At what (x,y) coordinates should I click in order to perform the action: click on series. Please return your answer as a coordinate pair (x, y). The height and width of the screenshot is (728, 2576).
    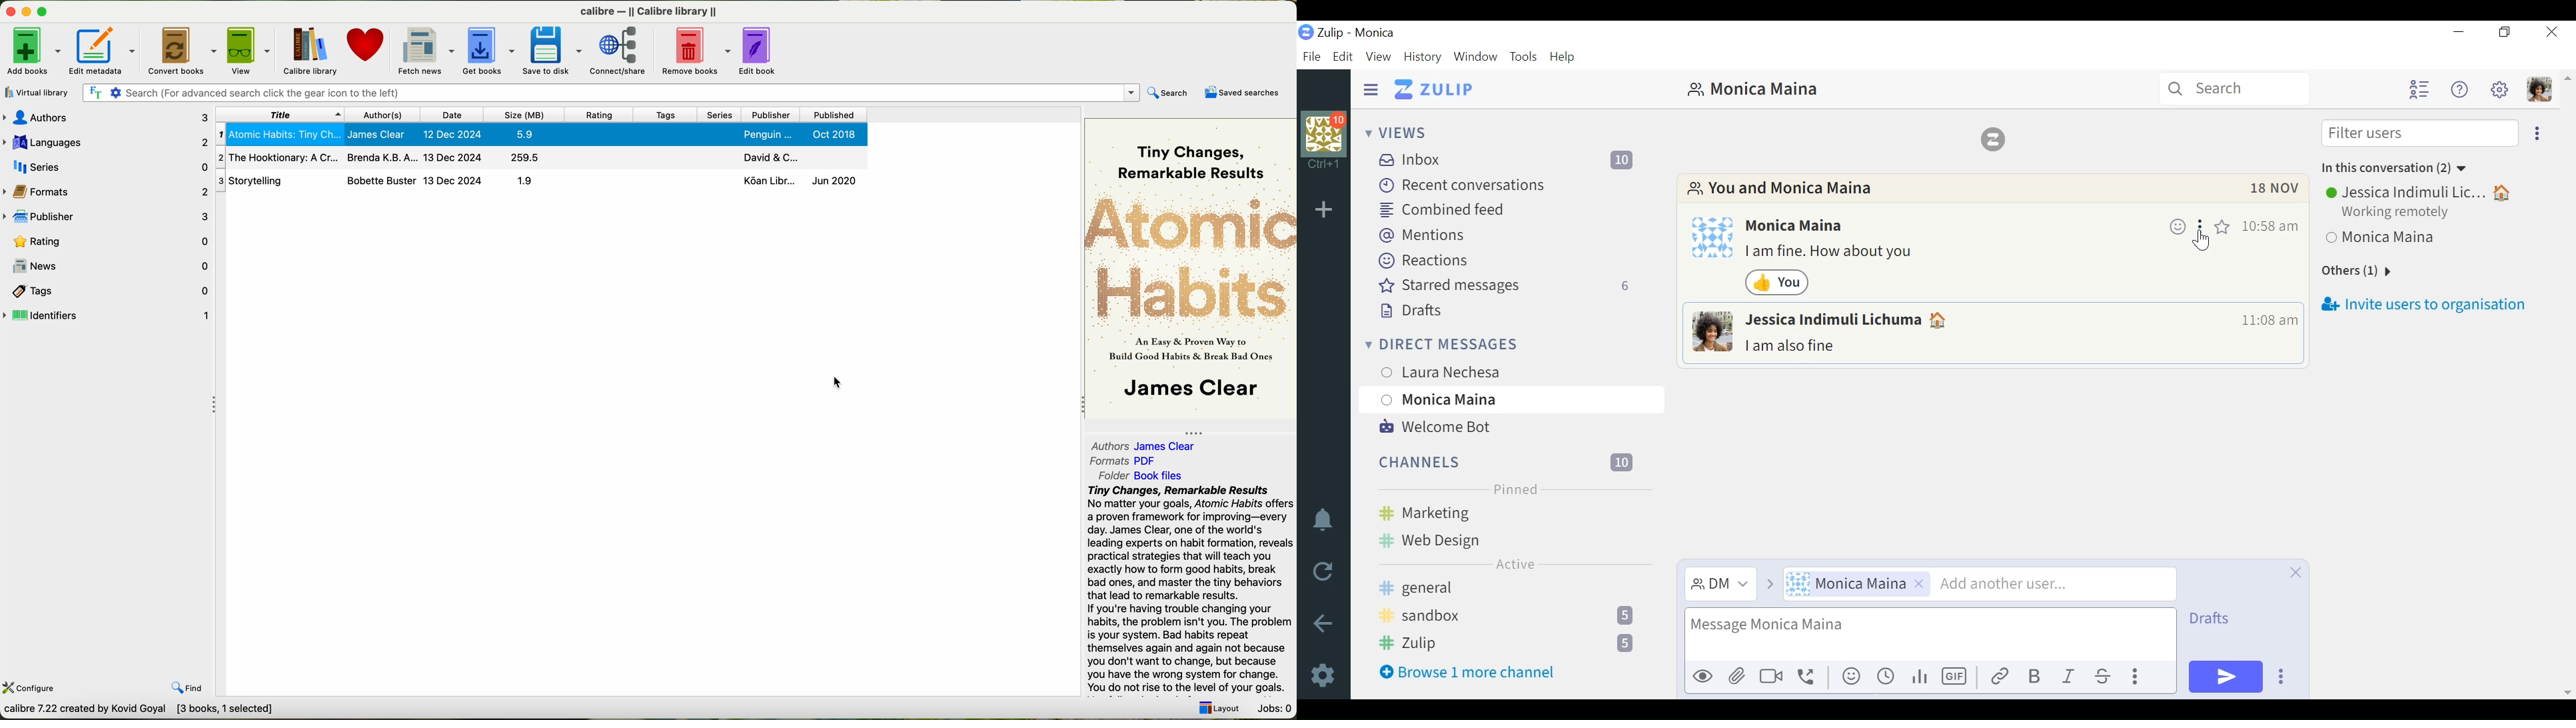
    Looking at the image, I should click on (107, 166).